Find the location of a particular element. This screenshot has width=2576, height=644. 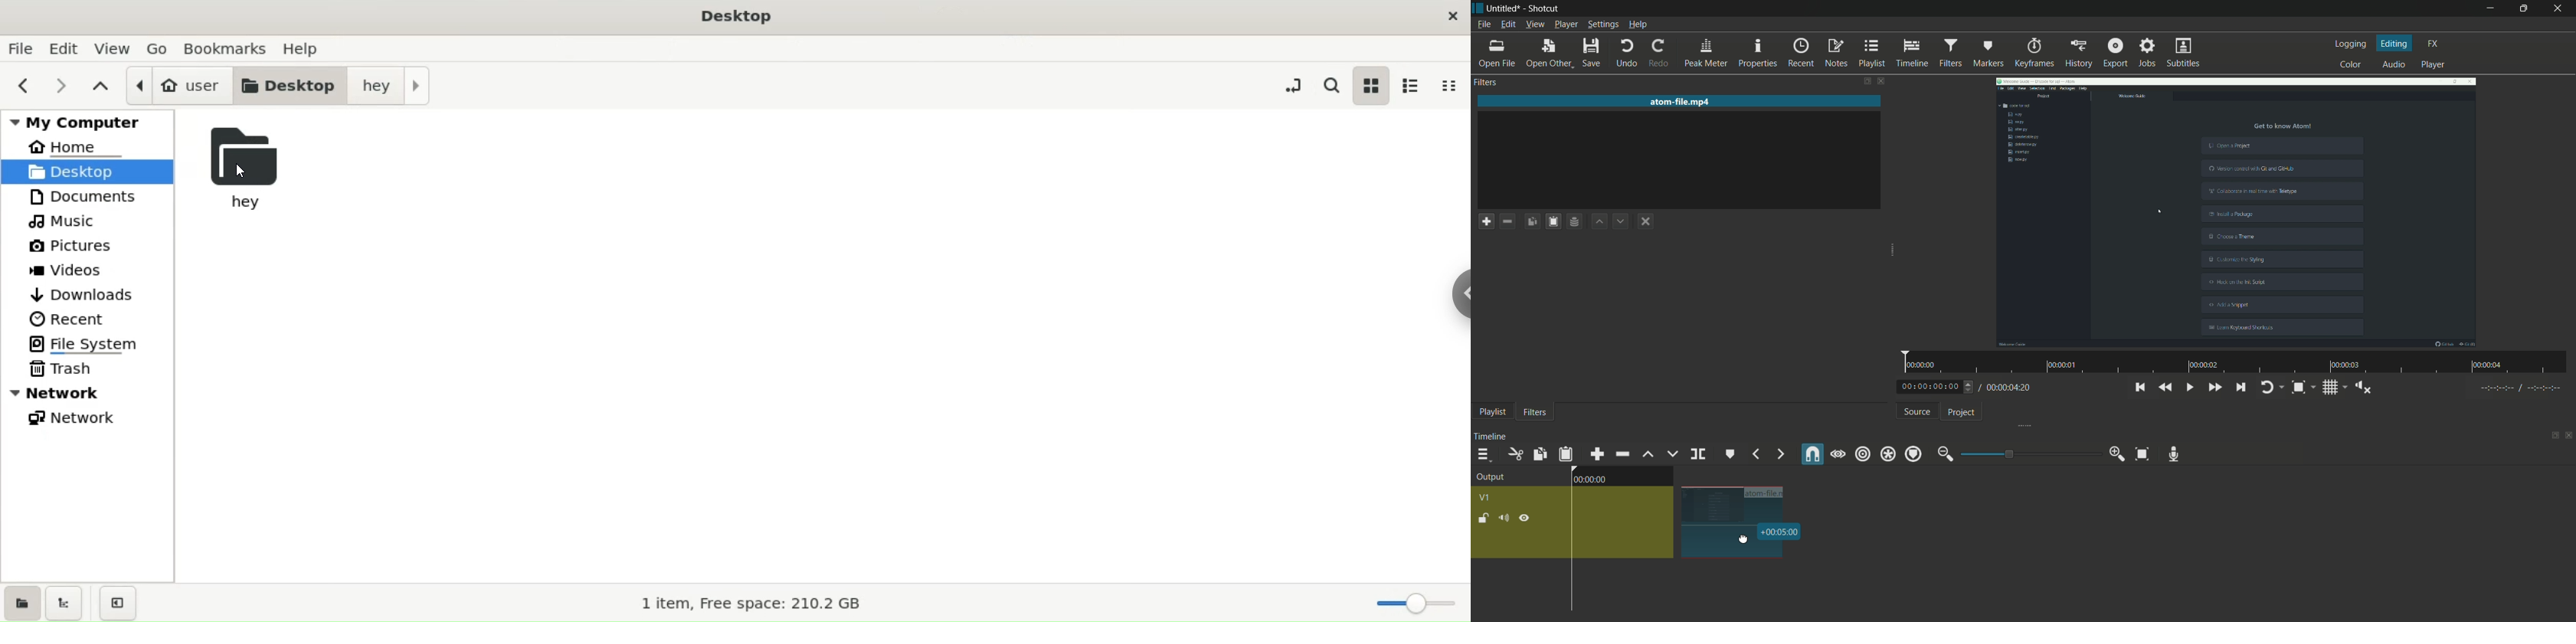

close is located at coordinates (1451, 18).